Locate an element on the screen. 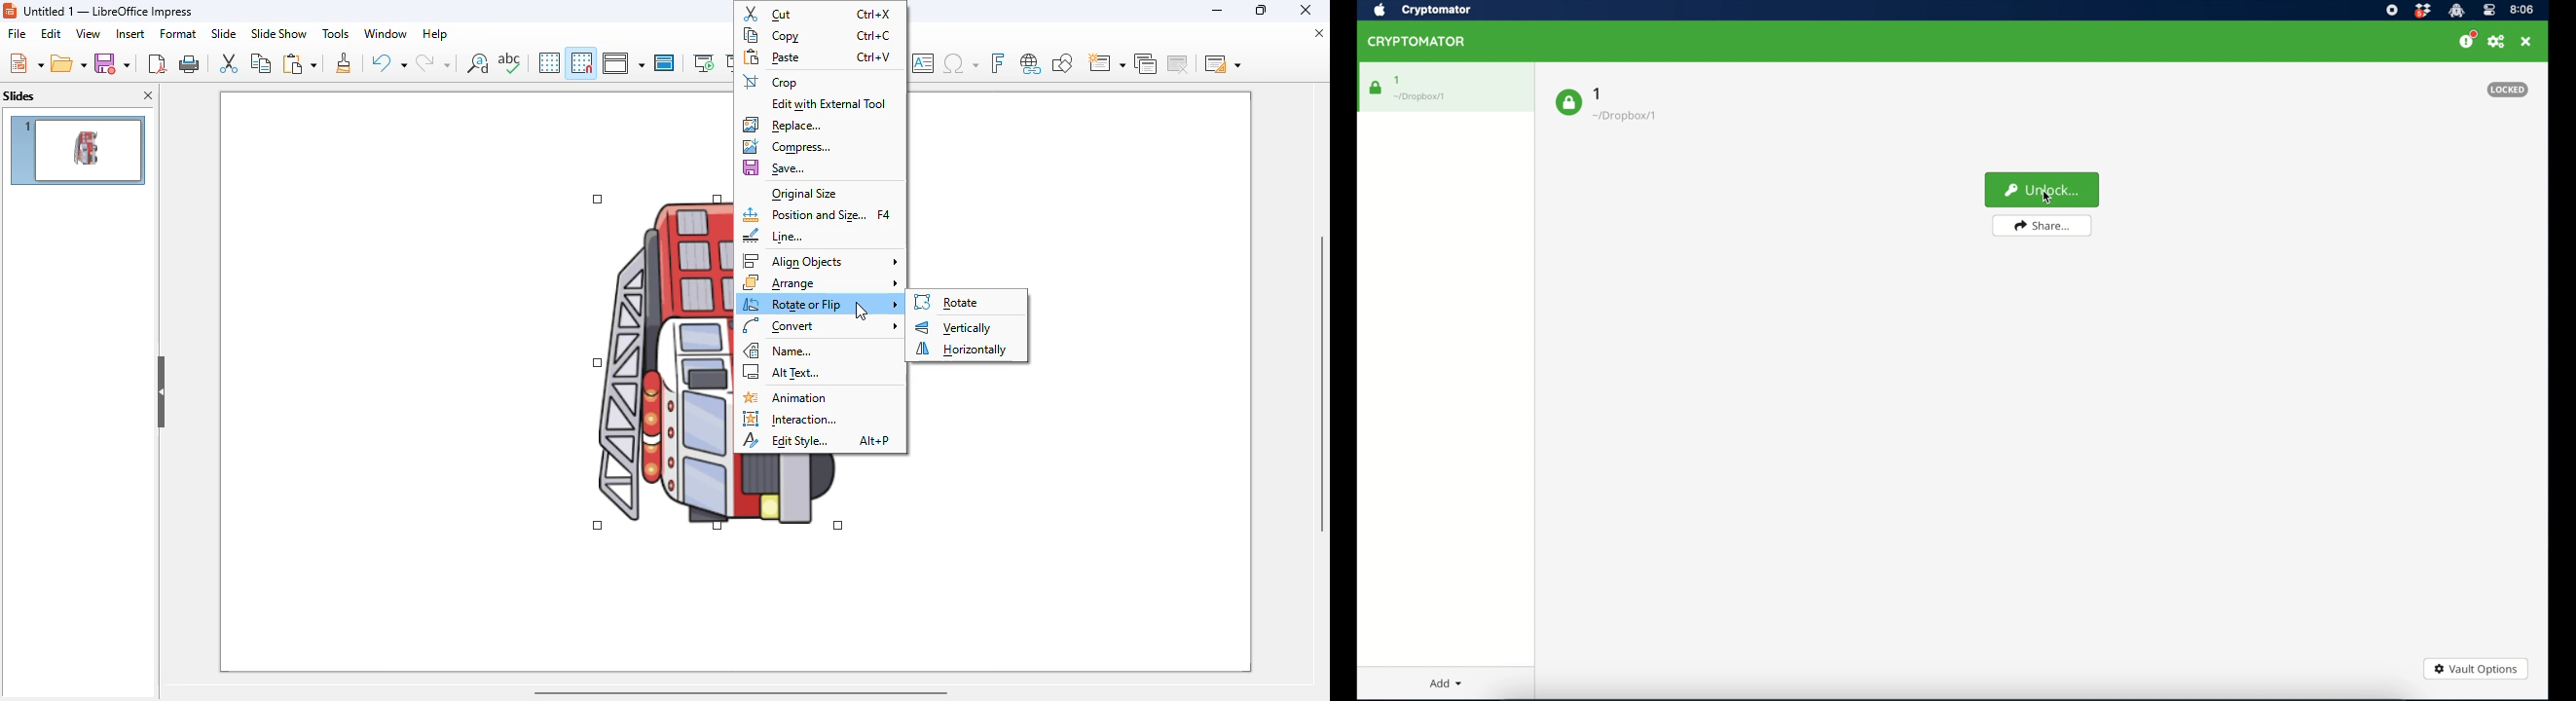 This screenshot has width=2576, height=728. arrange is located at coordinates (822, 283).